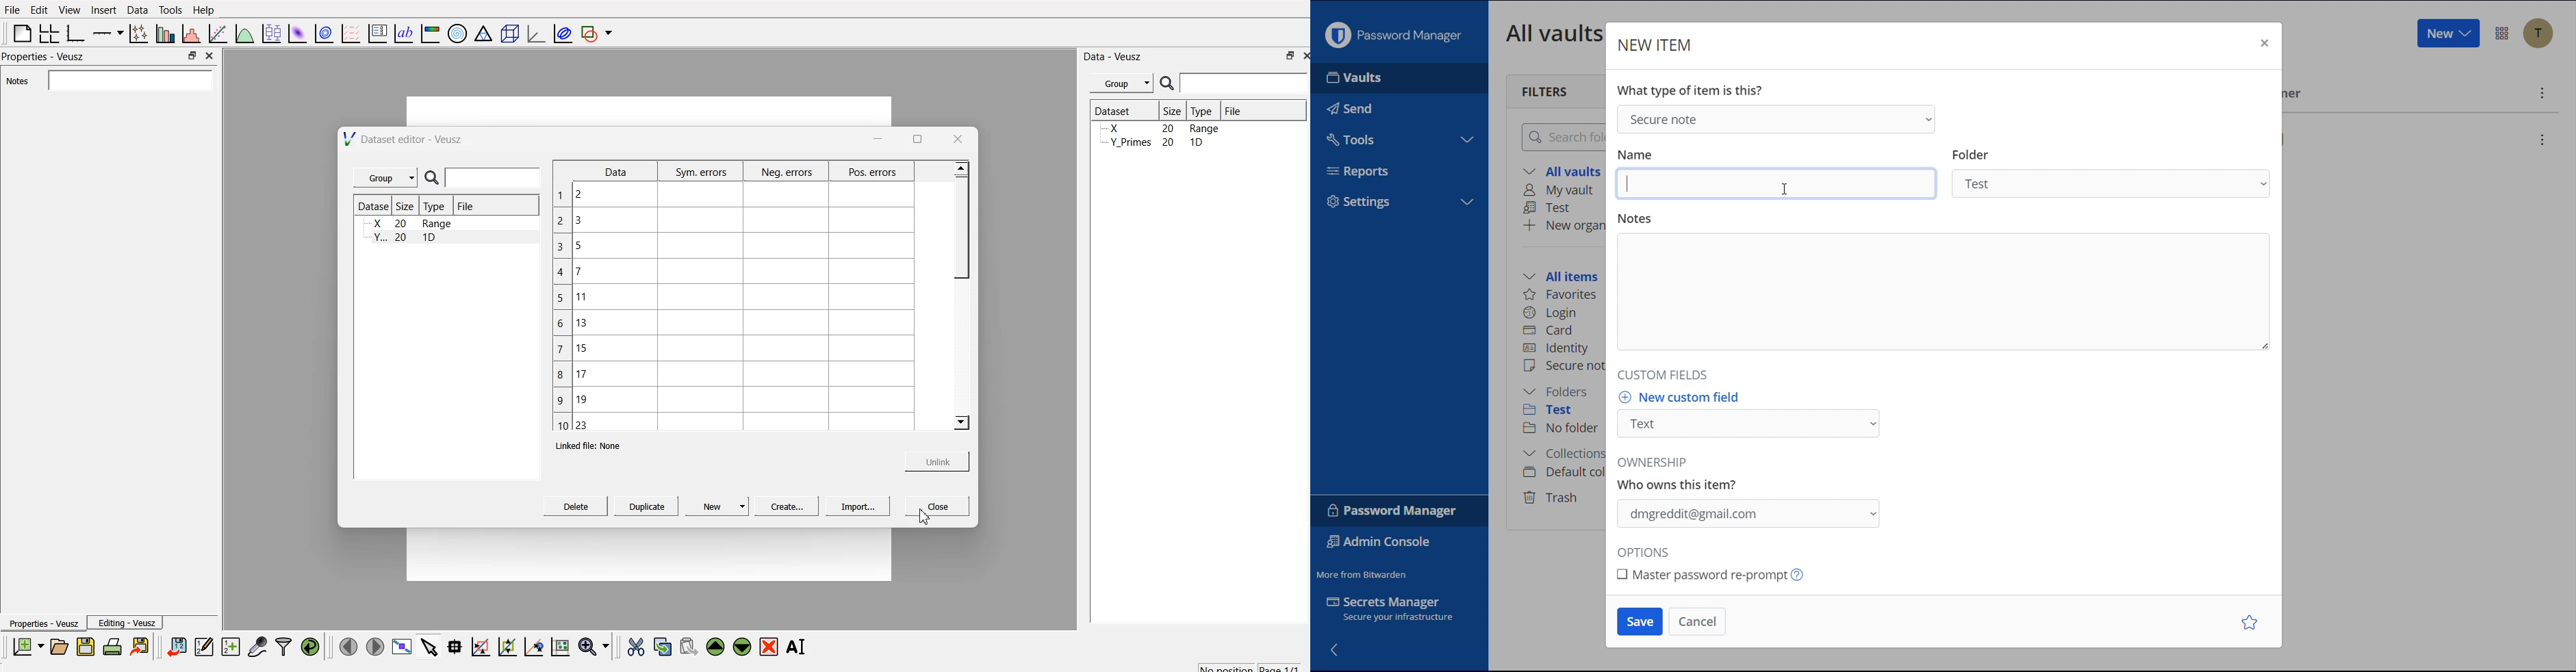 The height and width of the screenshot is (672, 2576). I want to click on capture a dataset, so click(257, 646).